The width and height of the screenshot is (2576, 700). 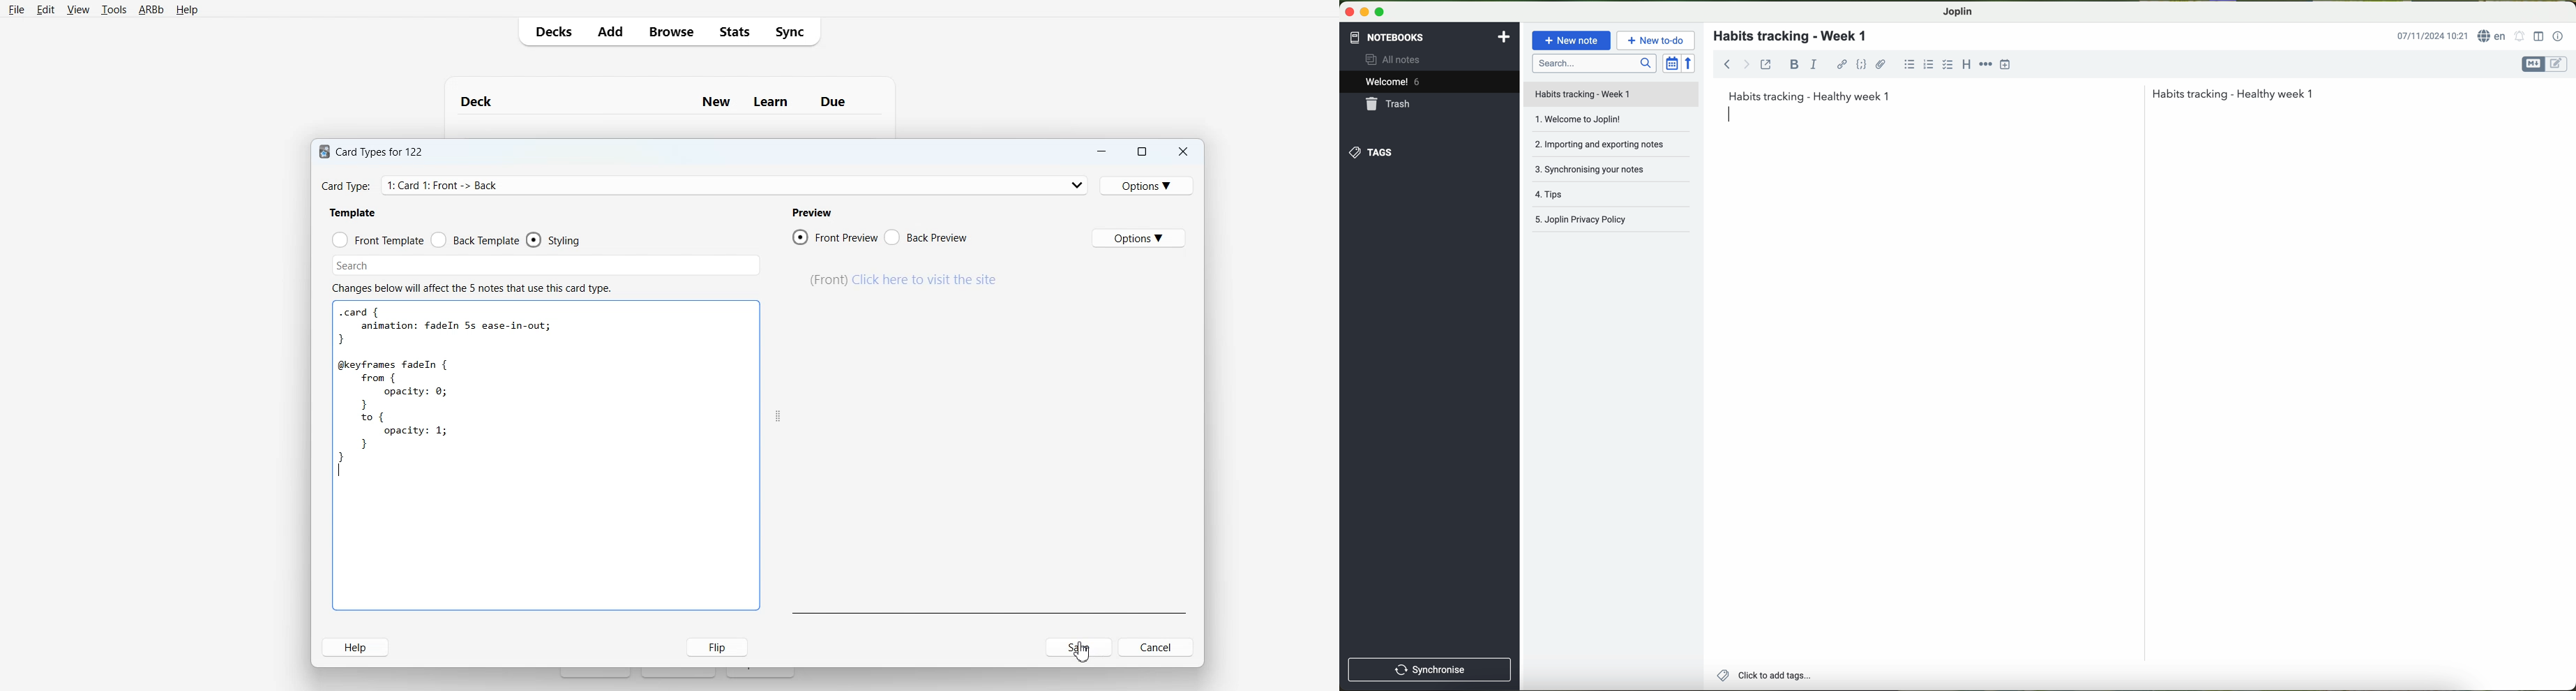 I want to click on Help, so click(x=186, y=10).